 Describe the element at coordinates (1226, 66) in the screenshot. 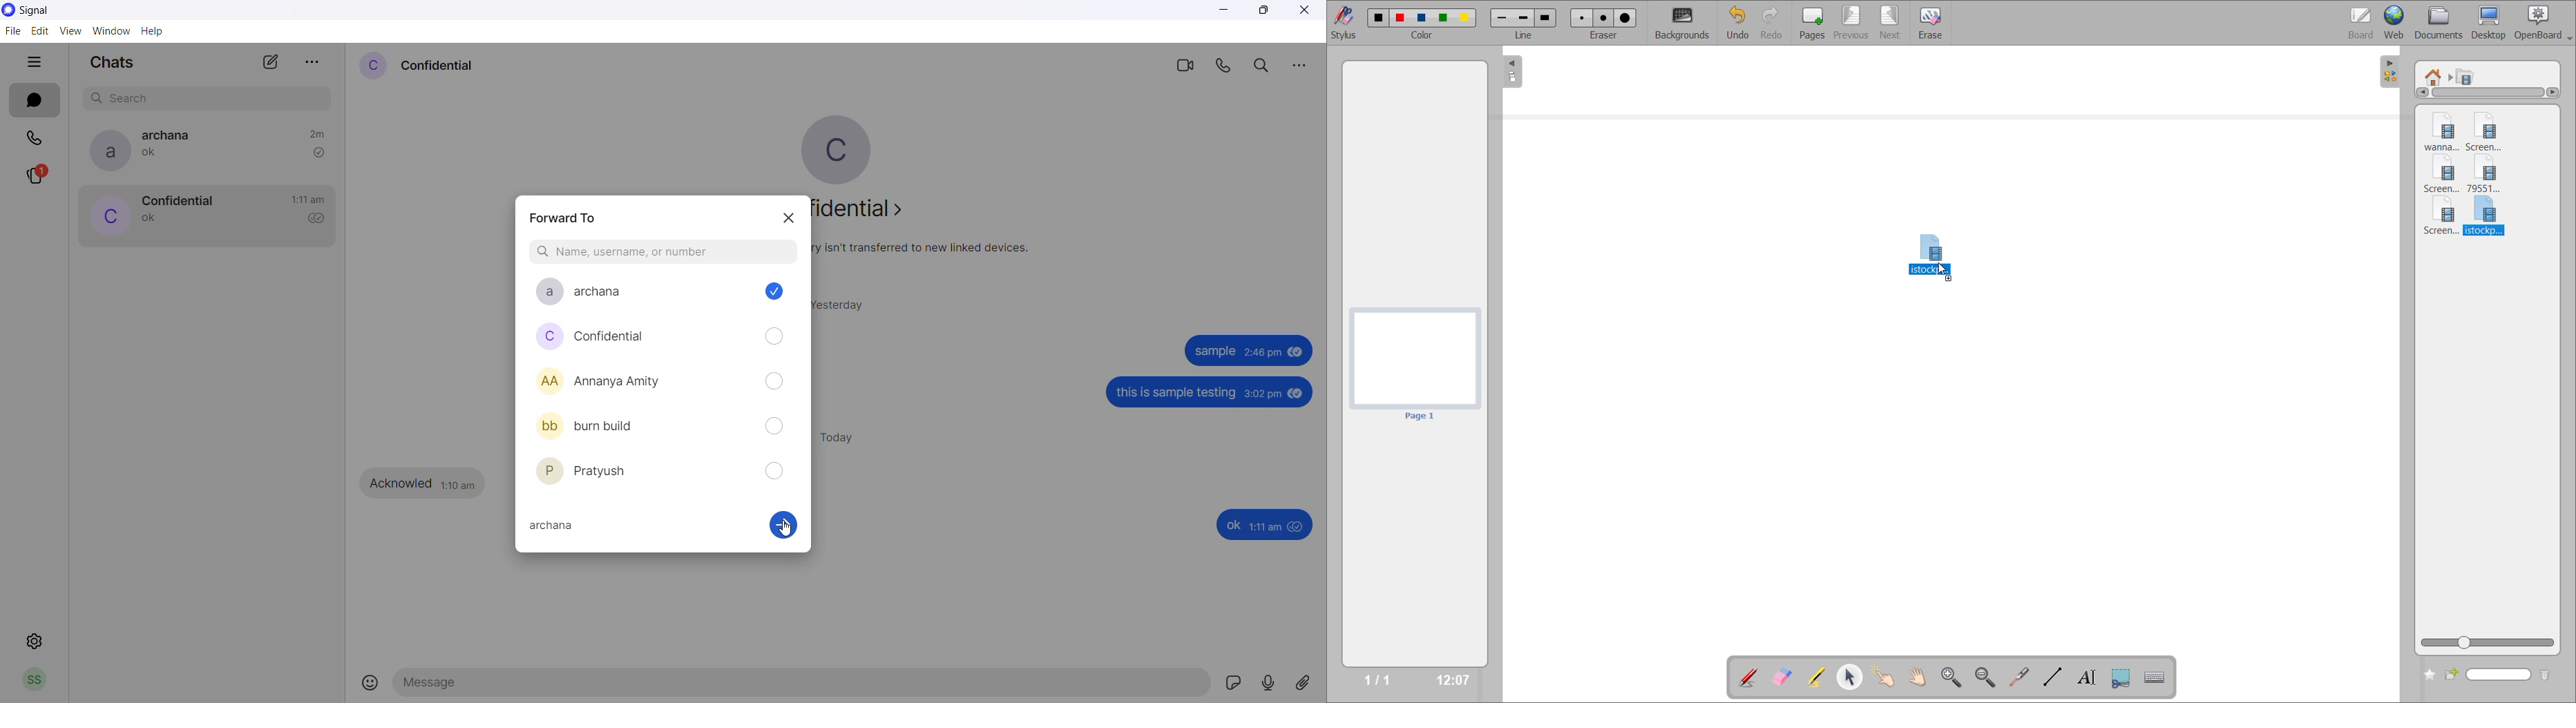

I see `voice call` at that location.